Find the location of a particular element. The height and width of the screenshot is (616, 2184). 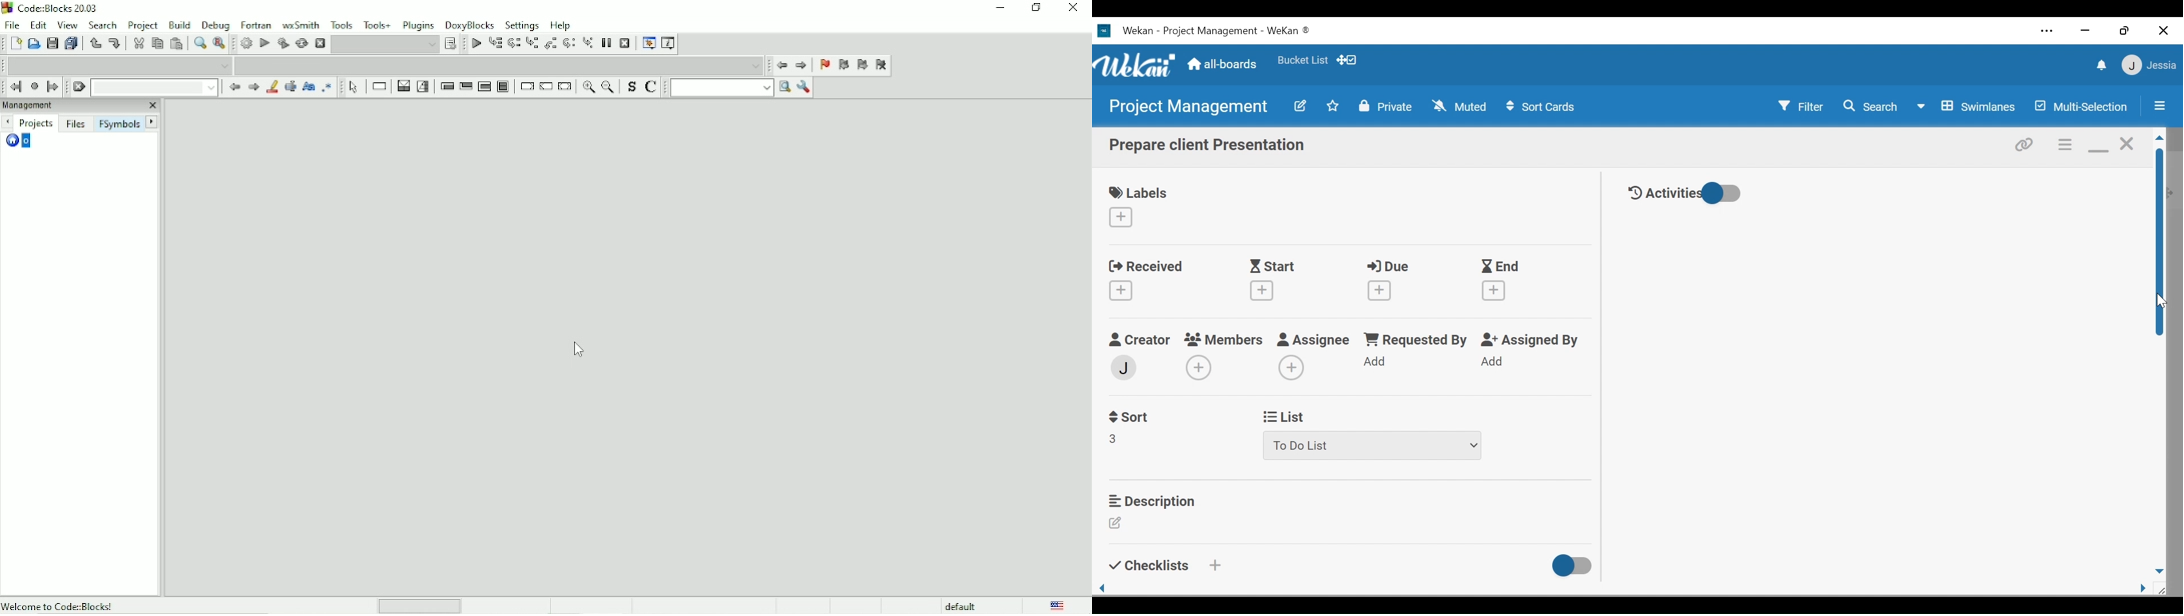

Toggle show/hide activities is located at coordinates (1729, 193).